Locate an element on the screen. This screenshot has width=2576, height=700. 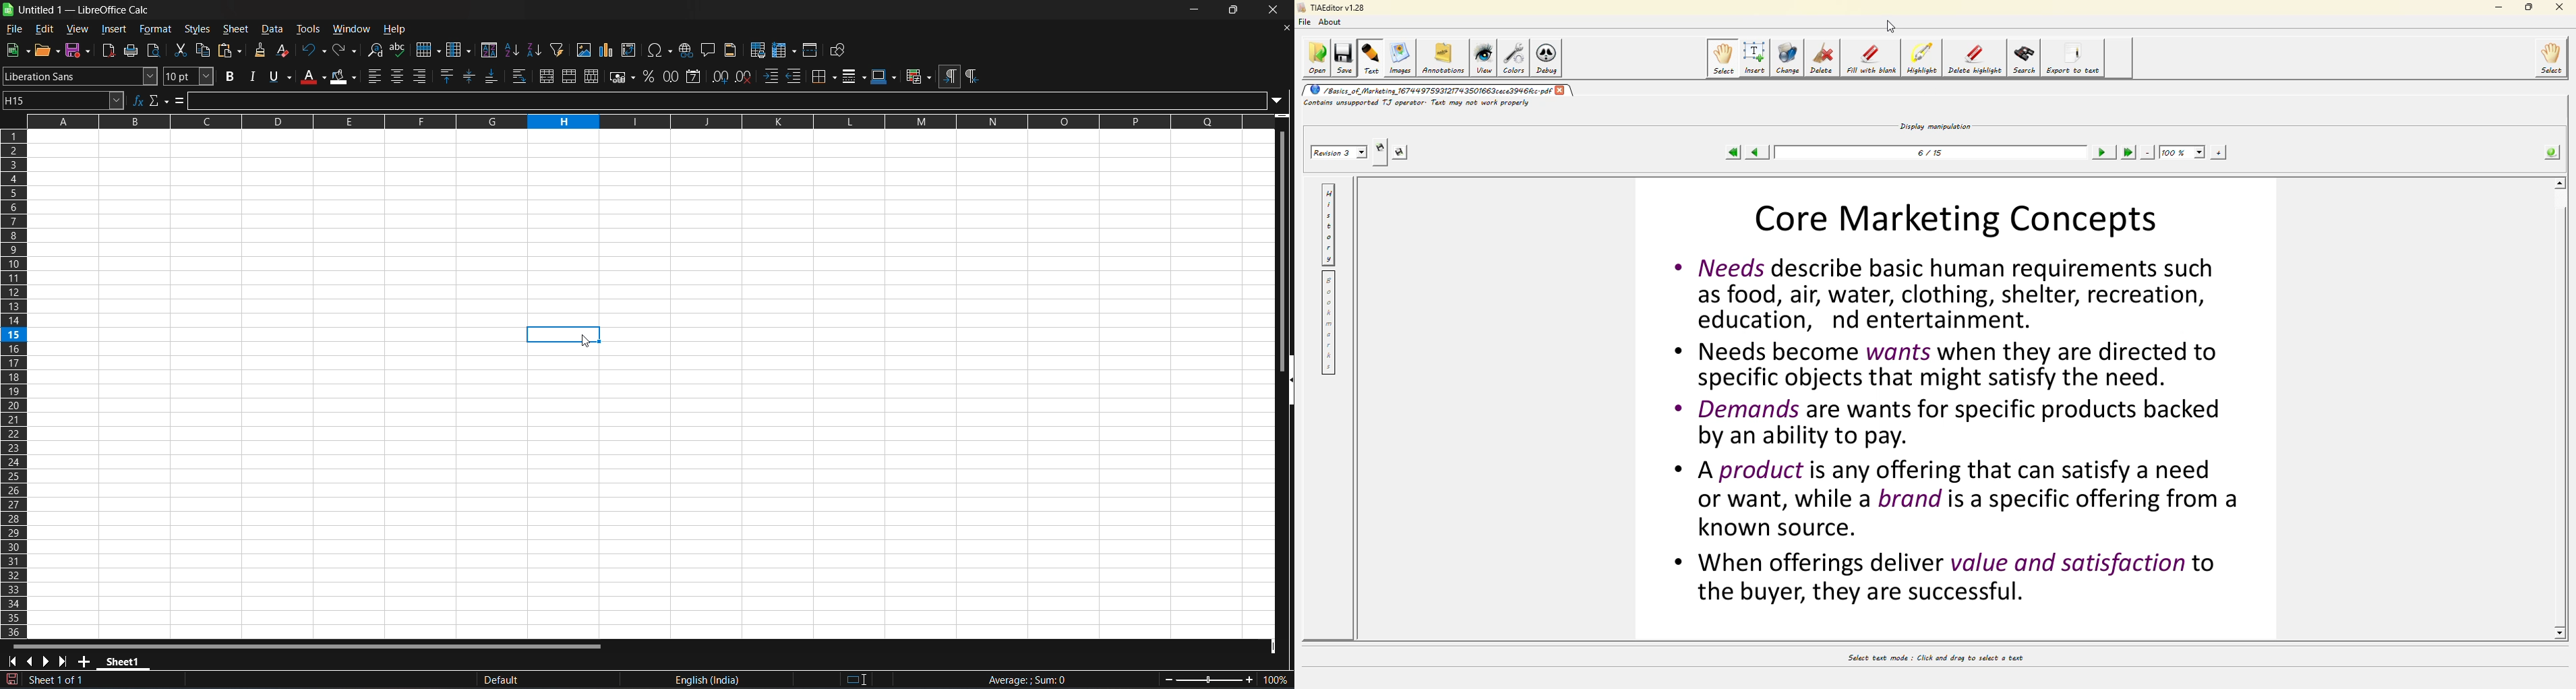
format as percent is located at coordinates (648, 76).